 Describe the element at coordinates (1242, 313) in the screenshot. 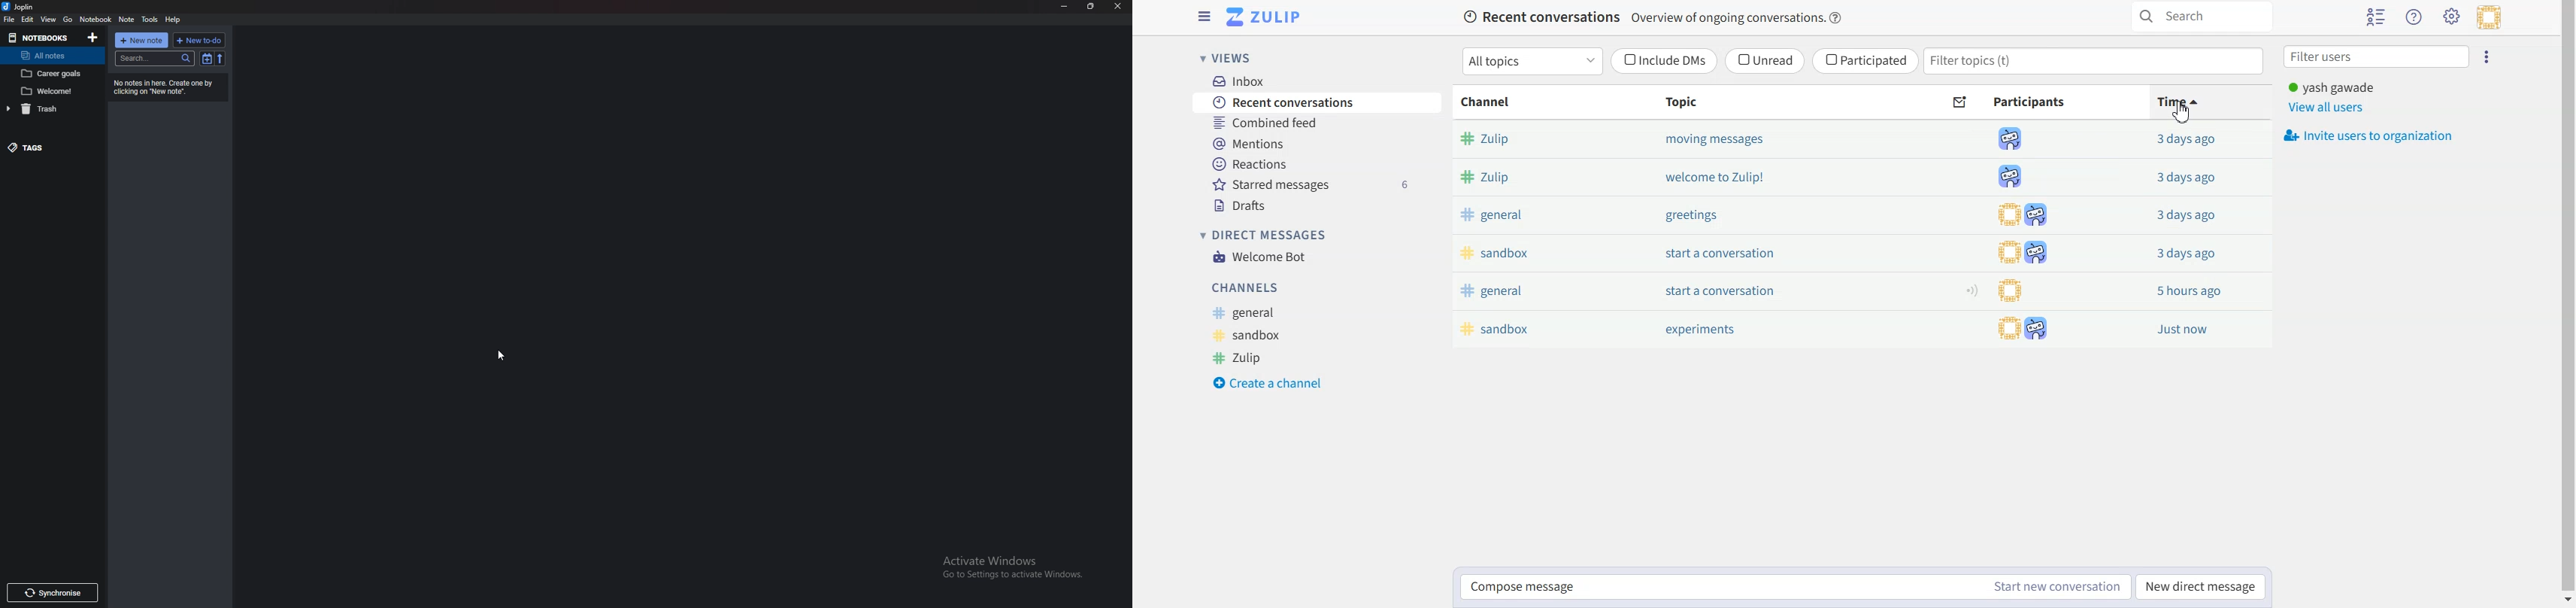

I see `General` at that location.